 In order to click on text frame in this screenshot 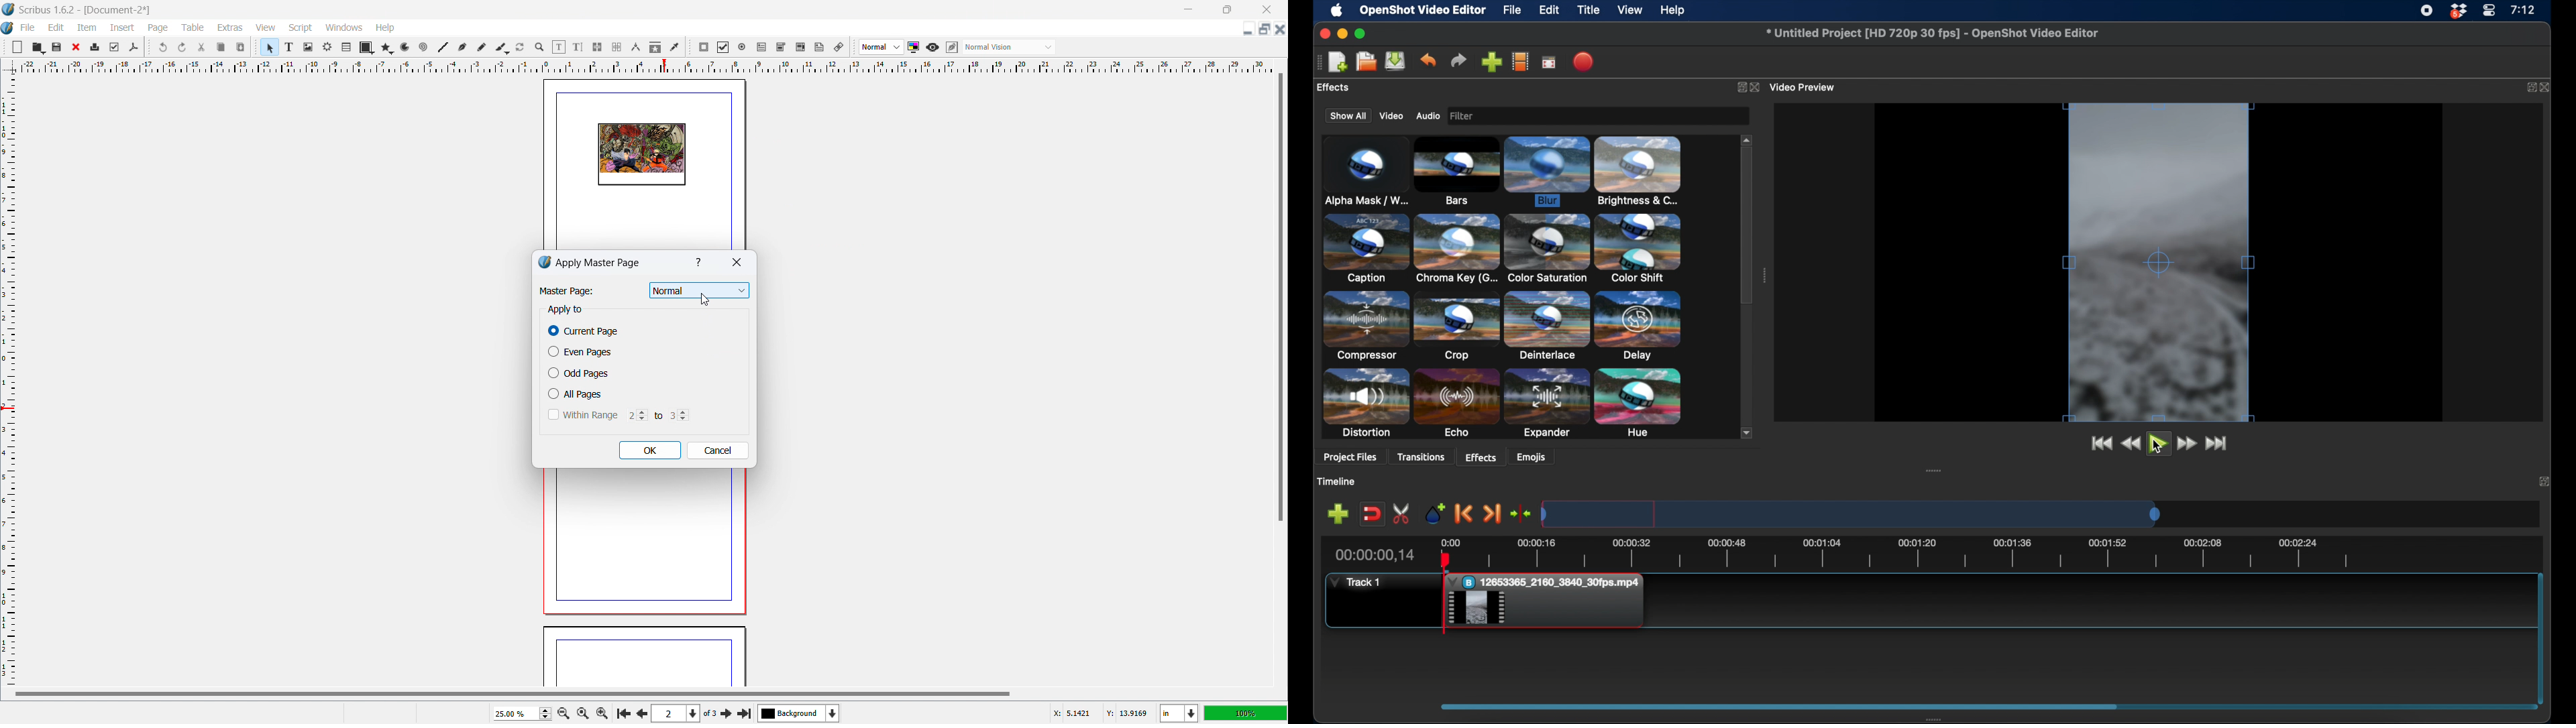, I will do `click(290, 46)`.